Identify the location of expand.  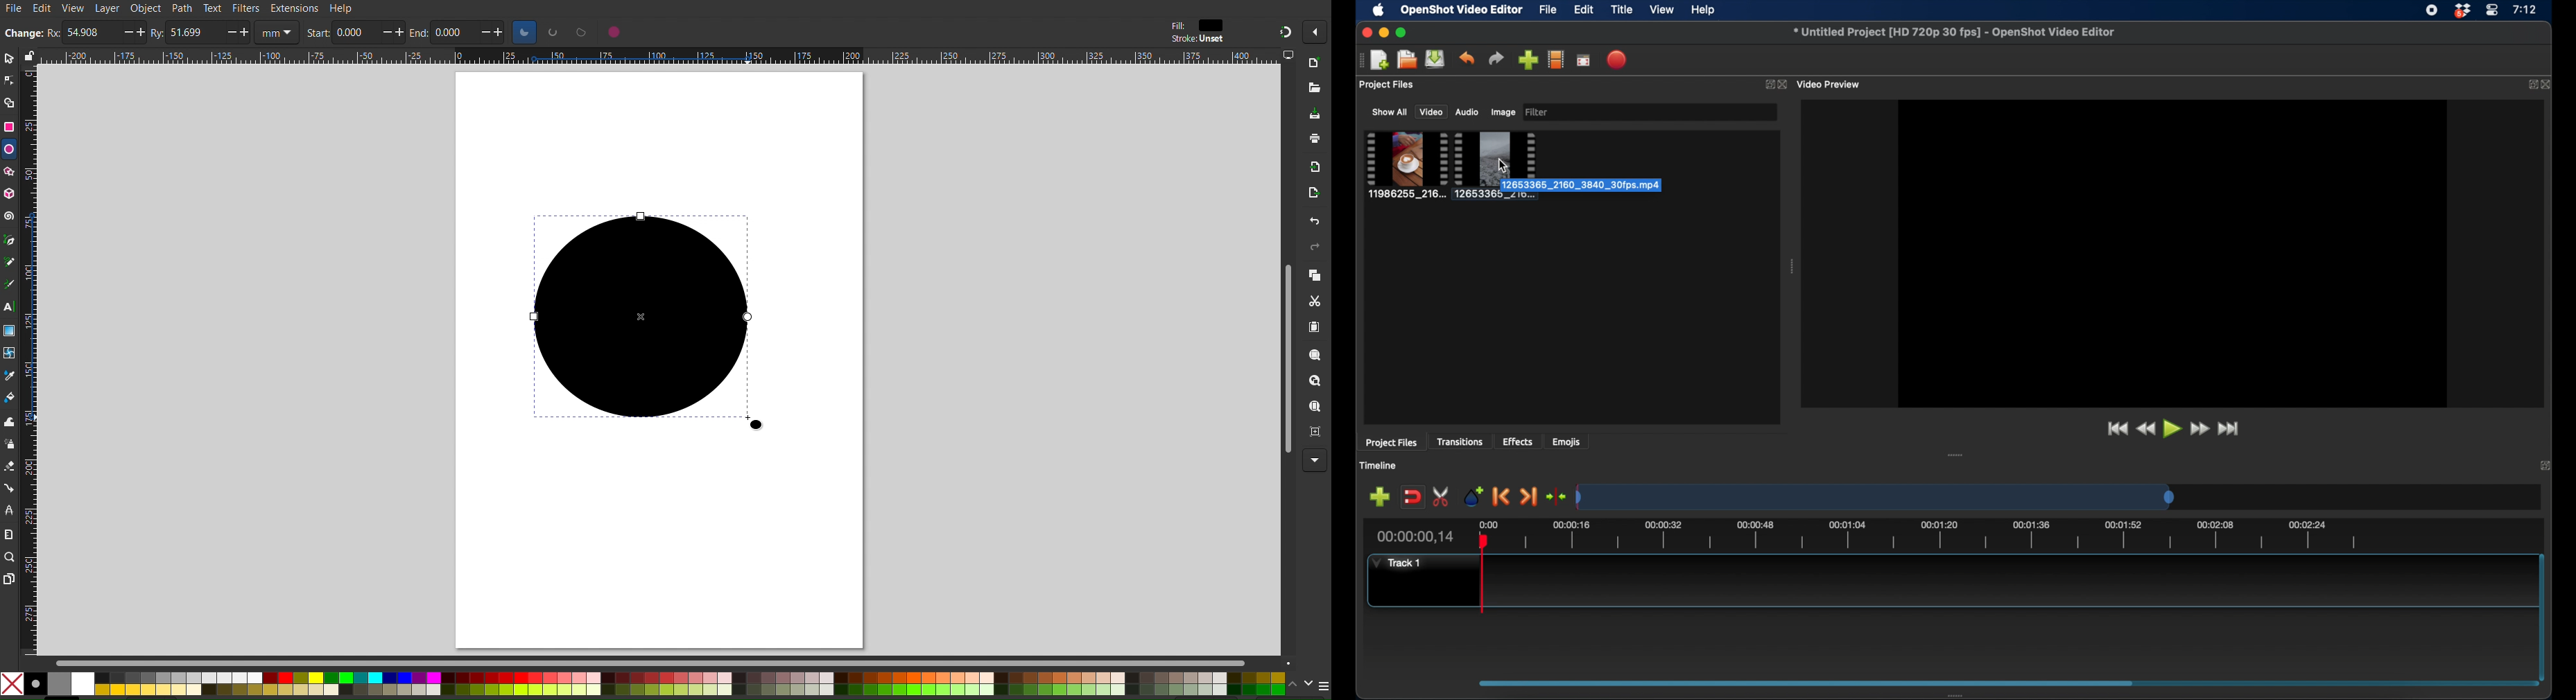
(2532, 85).